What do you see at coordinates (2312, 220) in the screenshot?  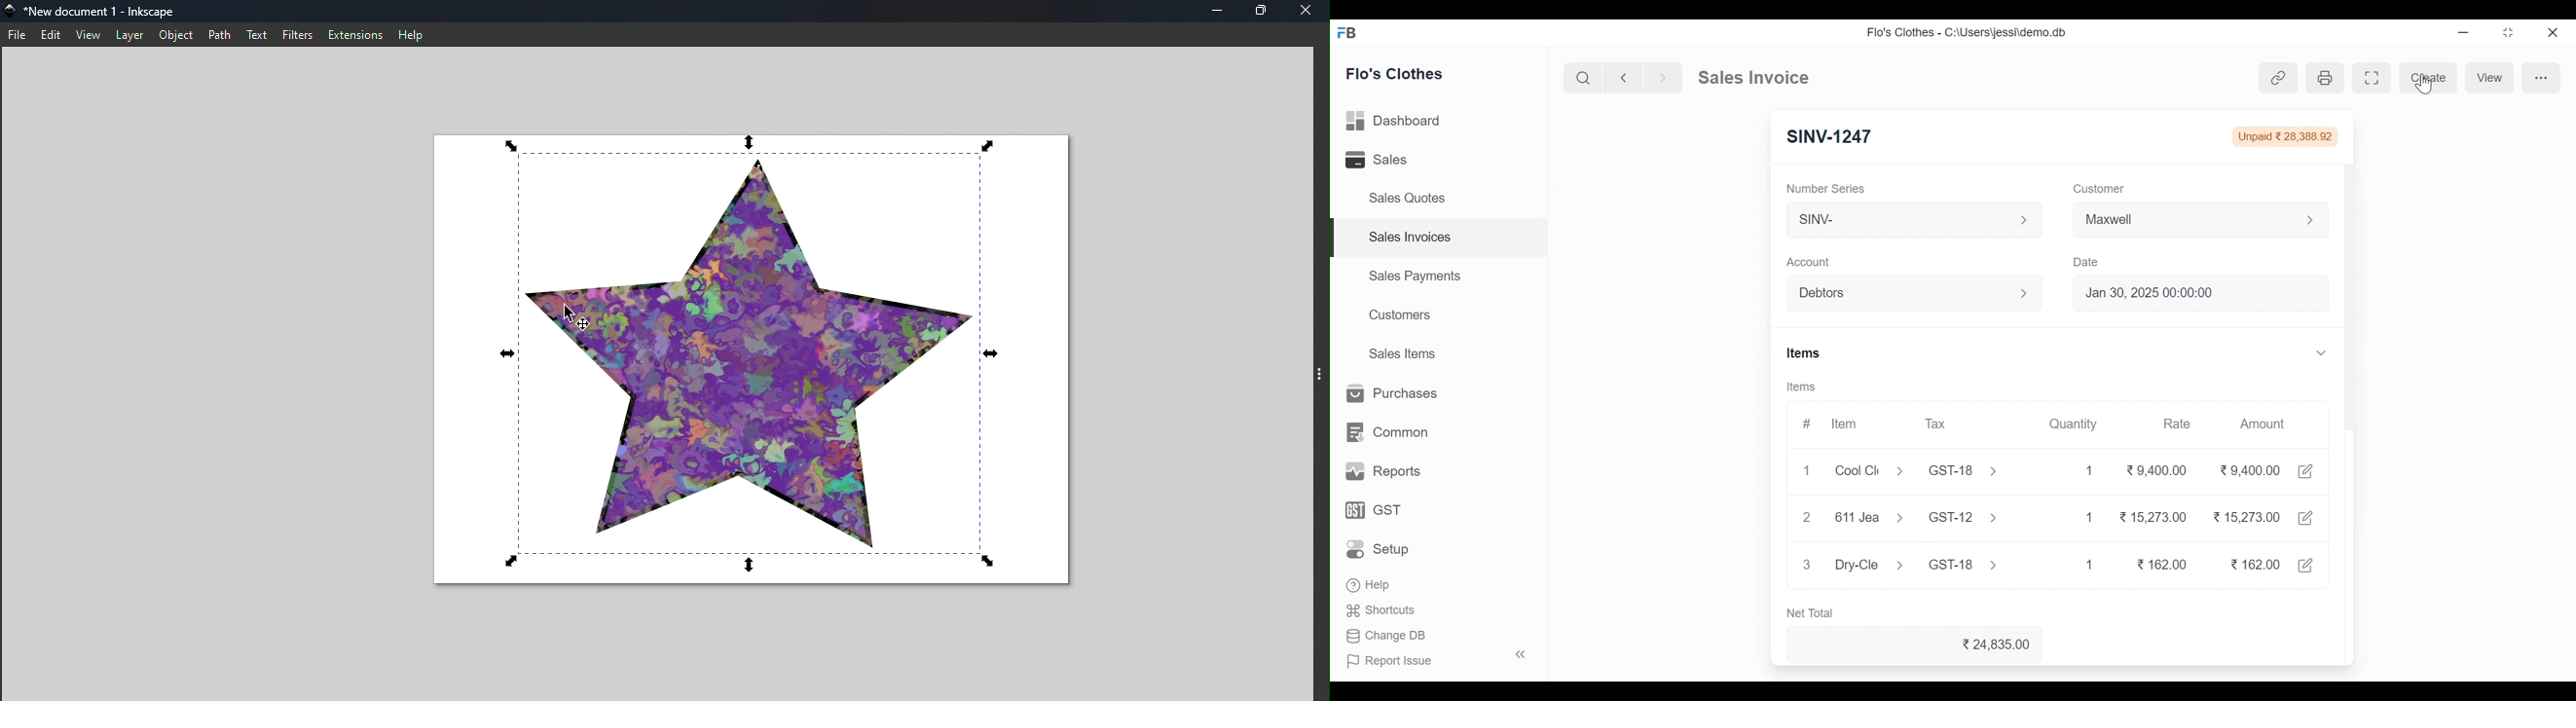 I see `Expand` at bounding box center [2312, 220].